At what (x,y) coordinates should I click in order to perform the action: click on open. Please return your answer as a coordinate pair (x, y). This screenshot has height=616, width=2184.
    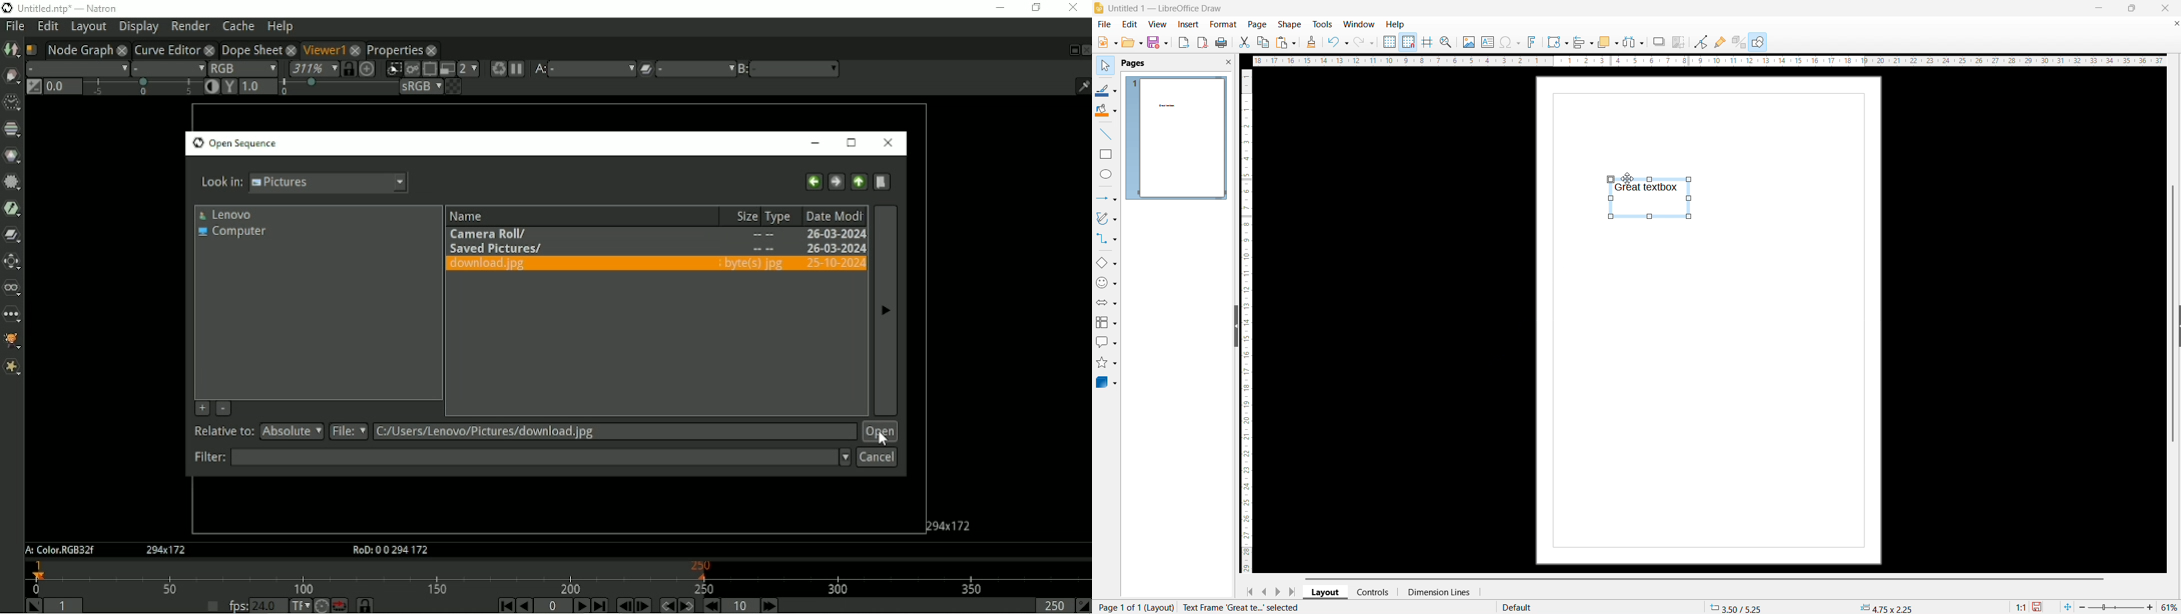
    Looking at the image, I should click on (1131, 43).